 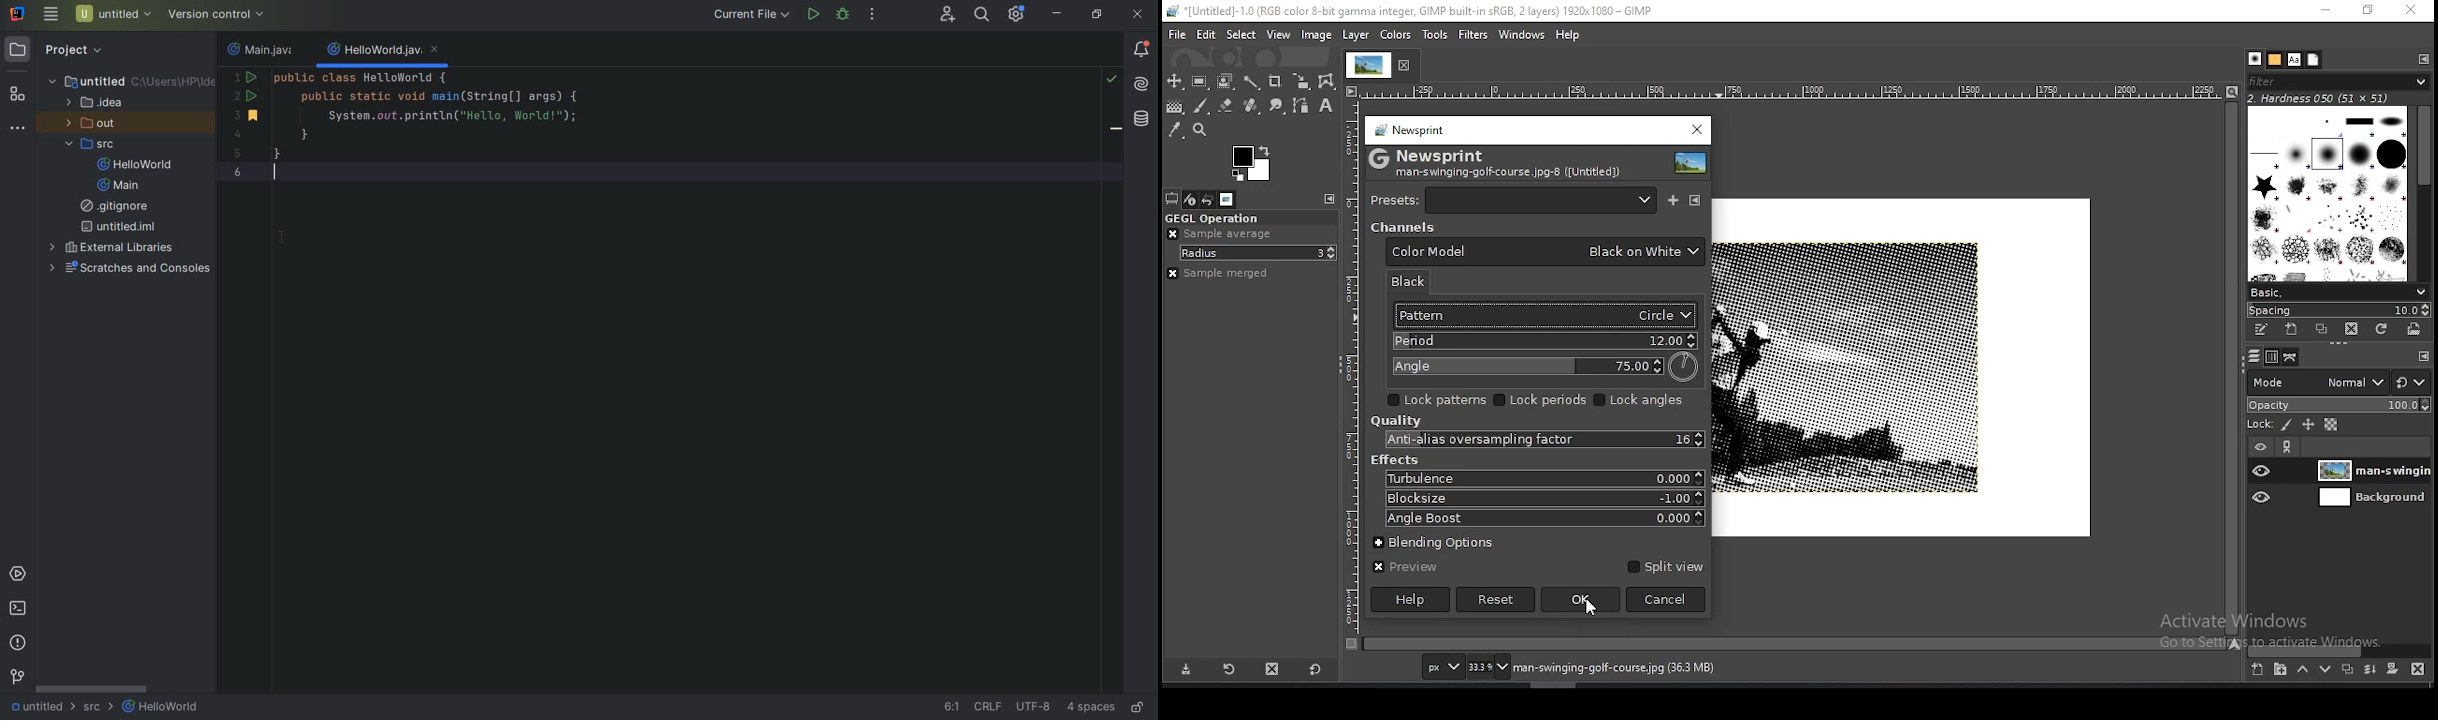 I want to click on mouse pointer, so click(x=1591, y=612).